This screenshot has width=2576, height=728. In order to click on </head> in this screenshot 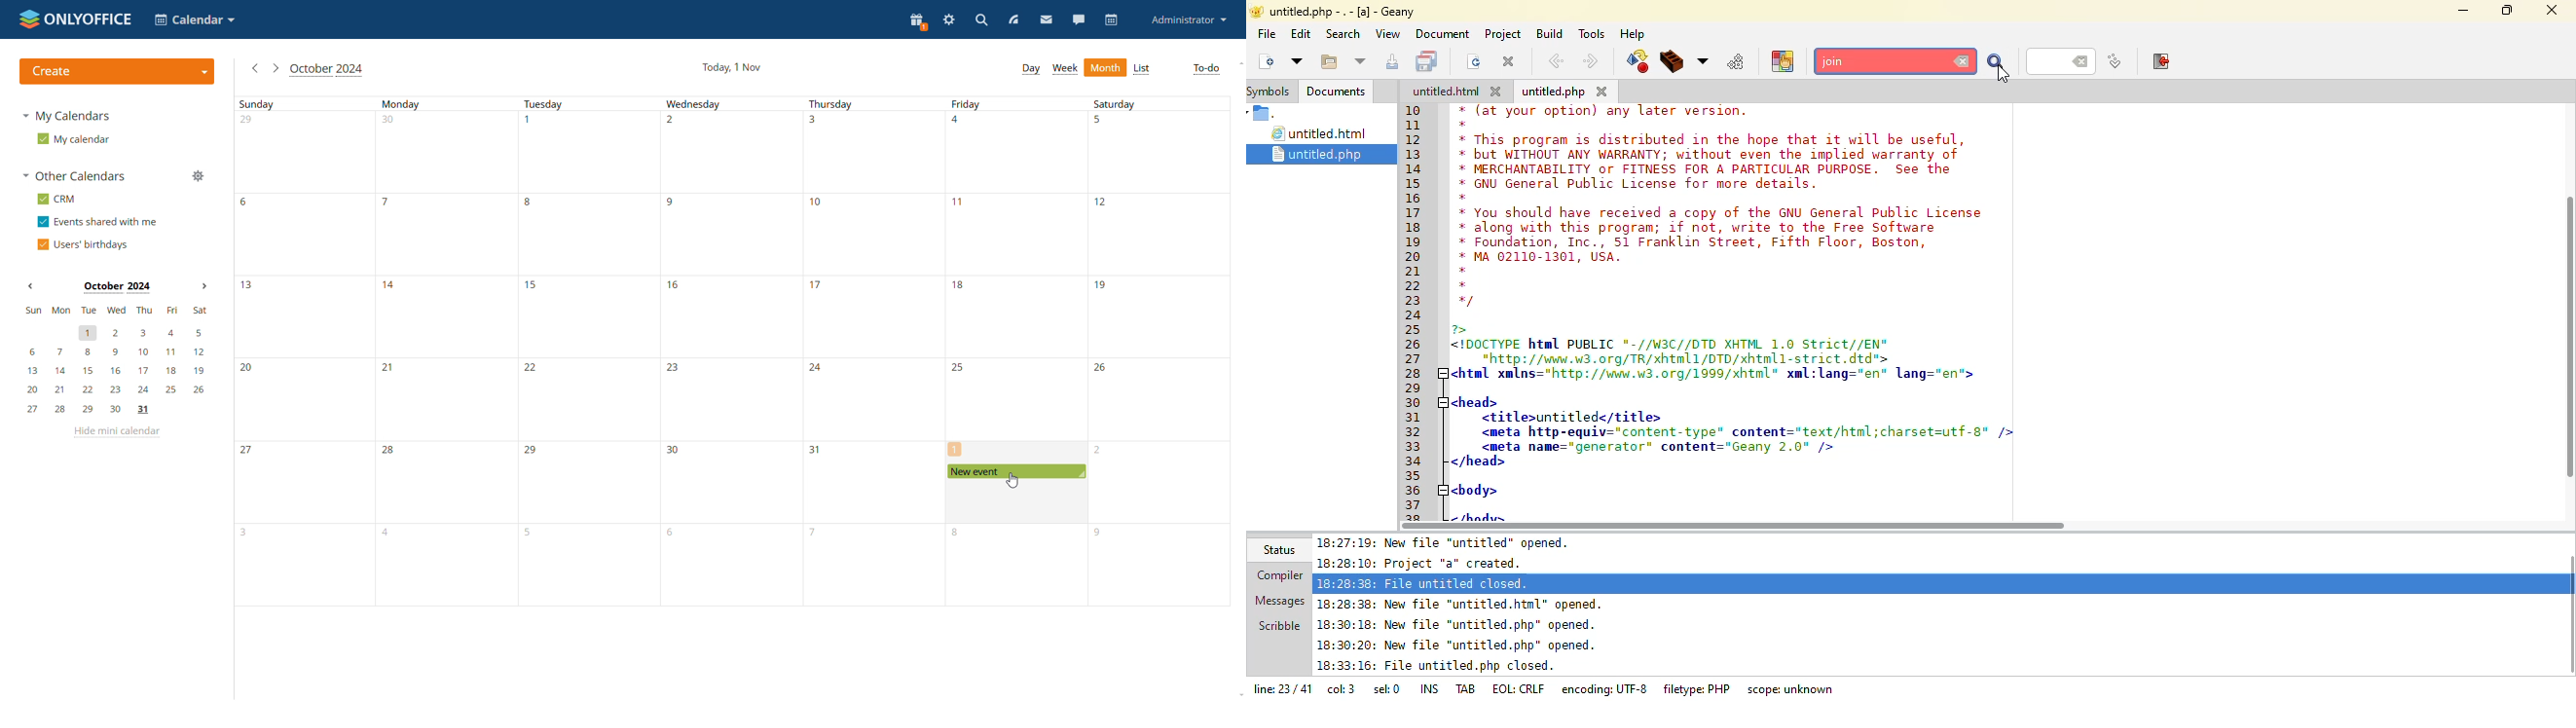, I will do `click(1478, 462)`.